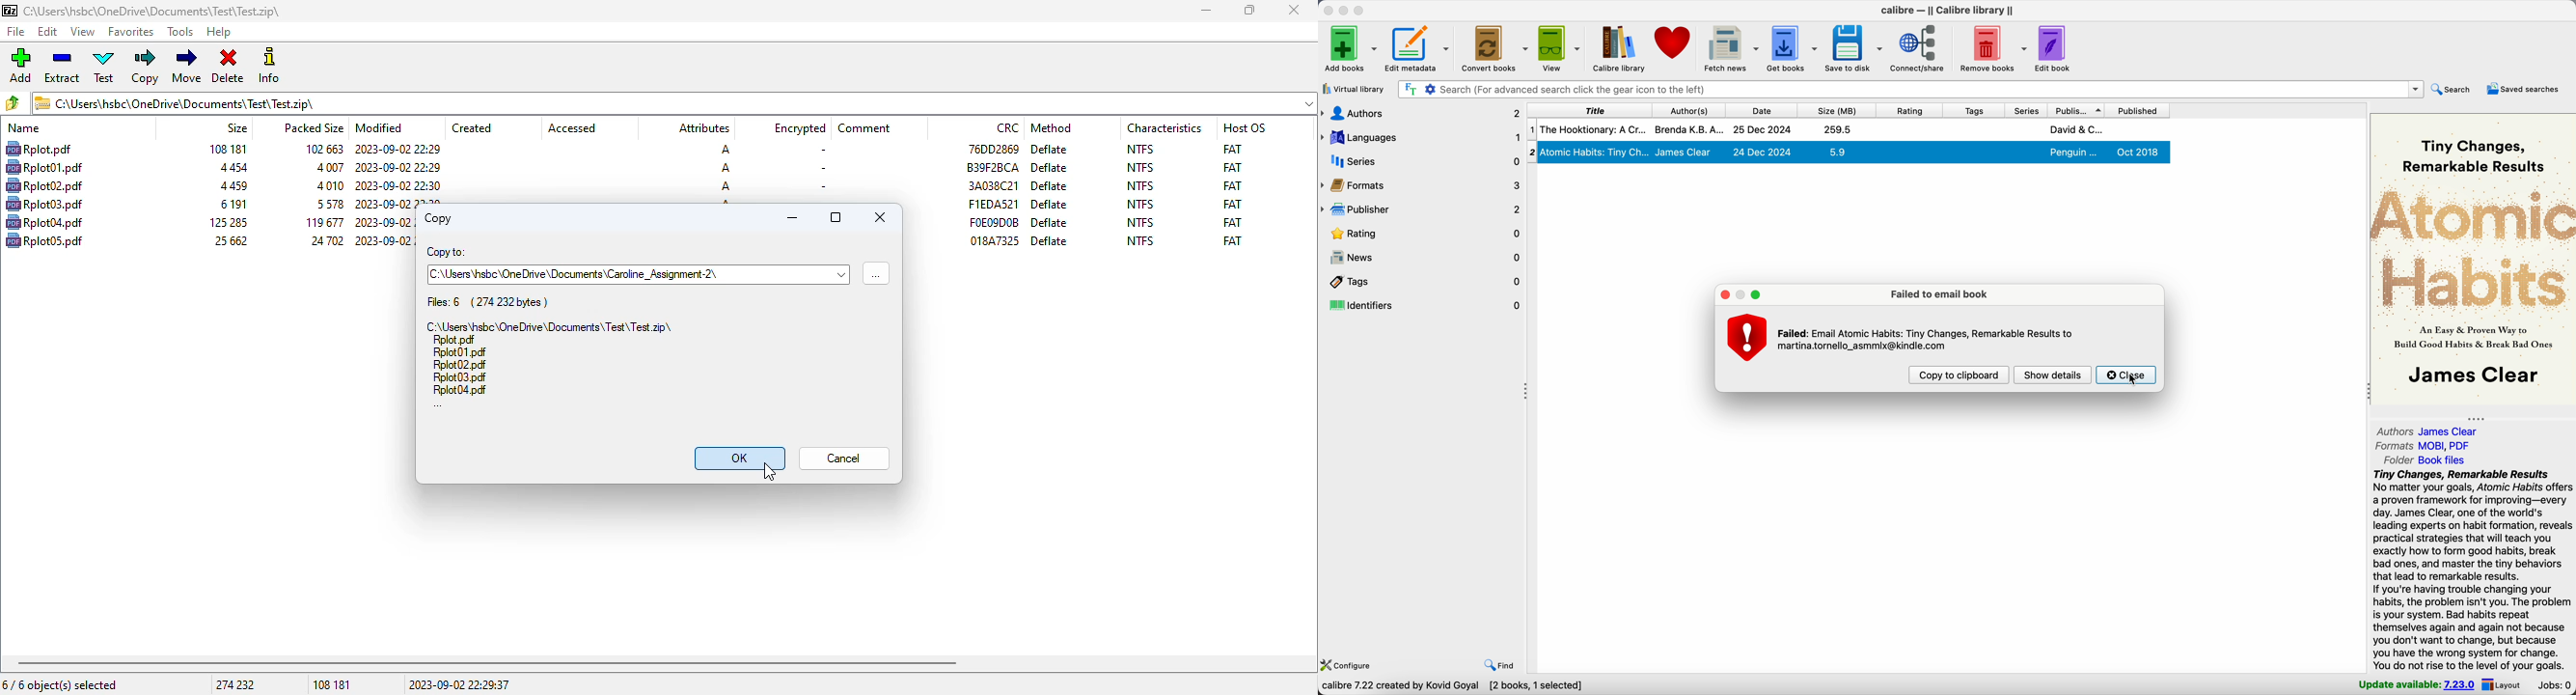 The width and height of the screenshot is (2576, 700). What do you see at coordinates (2142, 110) in the screenshot?
I see `published` at bounding box center [2142, 110].